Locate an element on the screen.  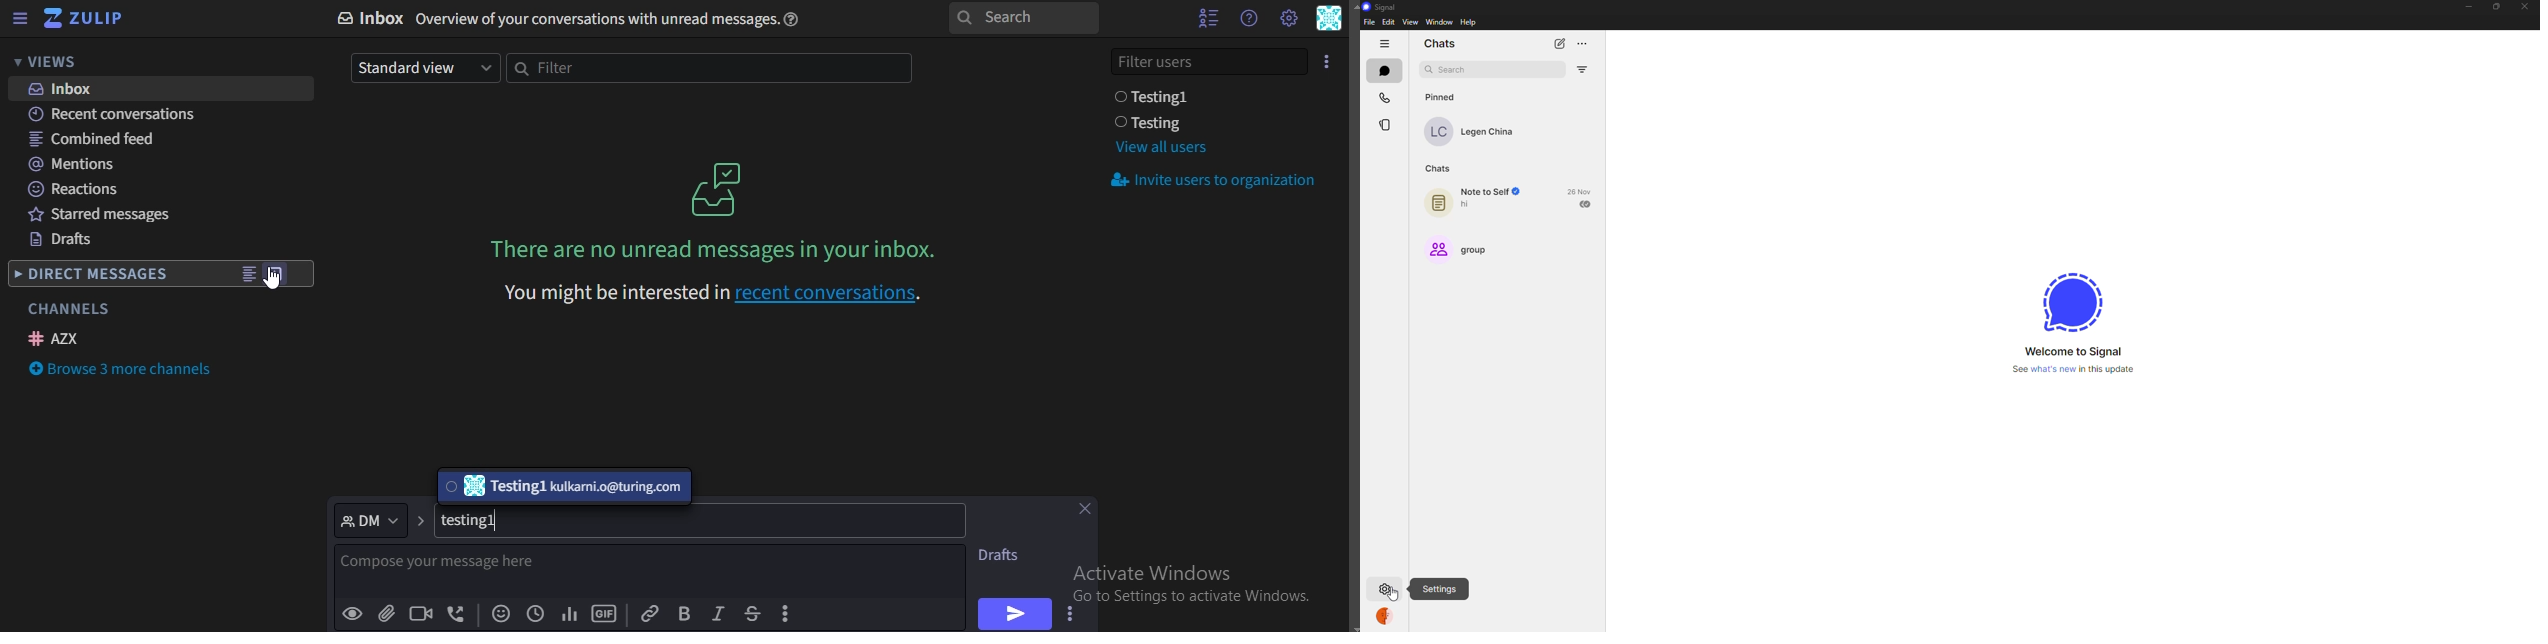
help menu is located at coordinates (1248, 18).